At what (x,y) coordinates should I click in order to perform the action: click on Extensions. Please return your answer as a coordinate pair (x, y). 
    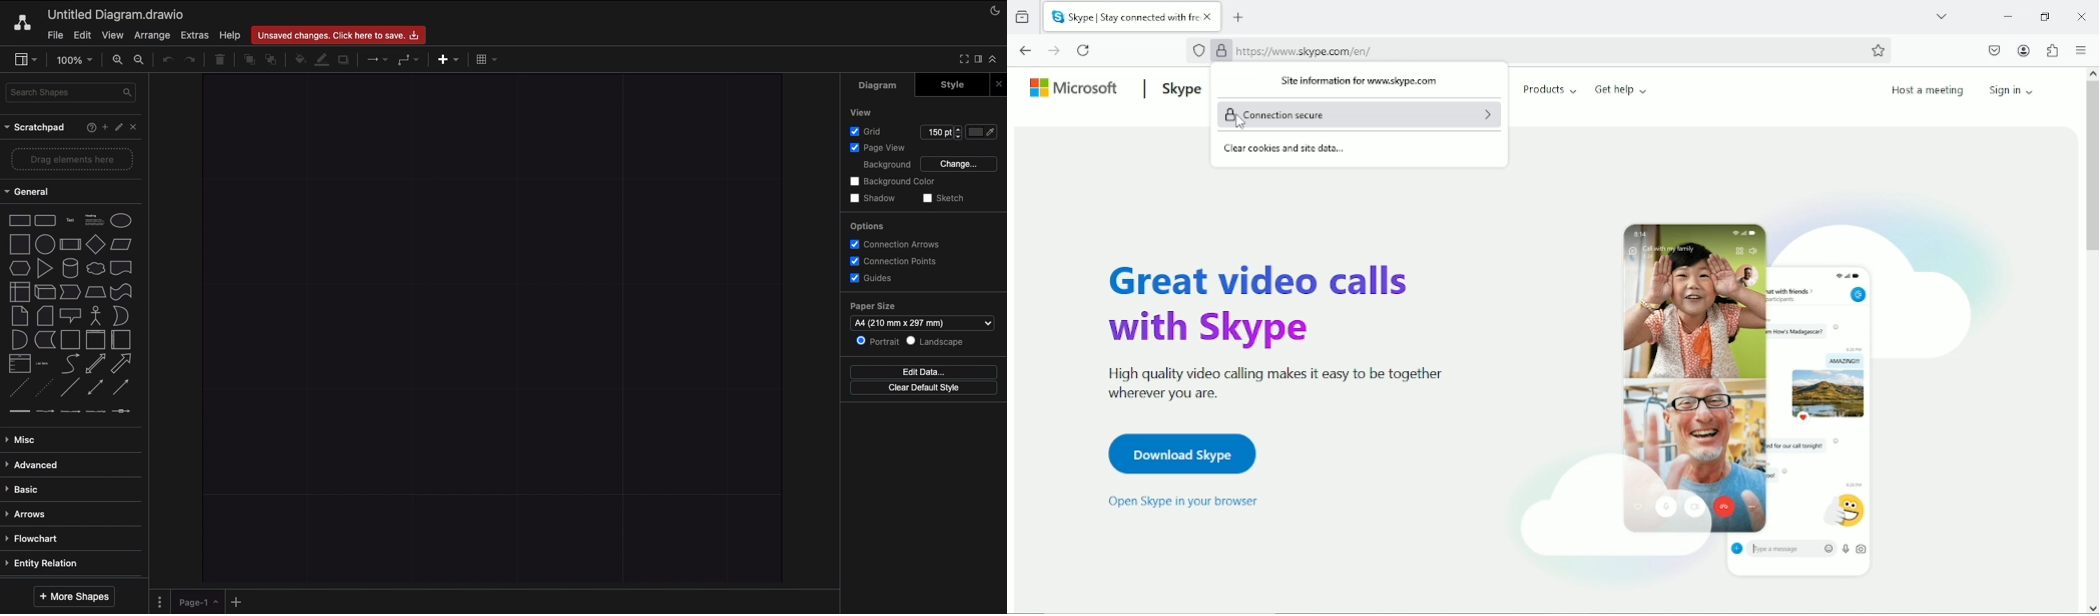
    Looking at the image, I should click on (2052, 50).